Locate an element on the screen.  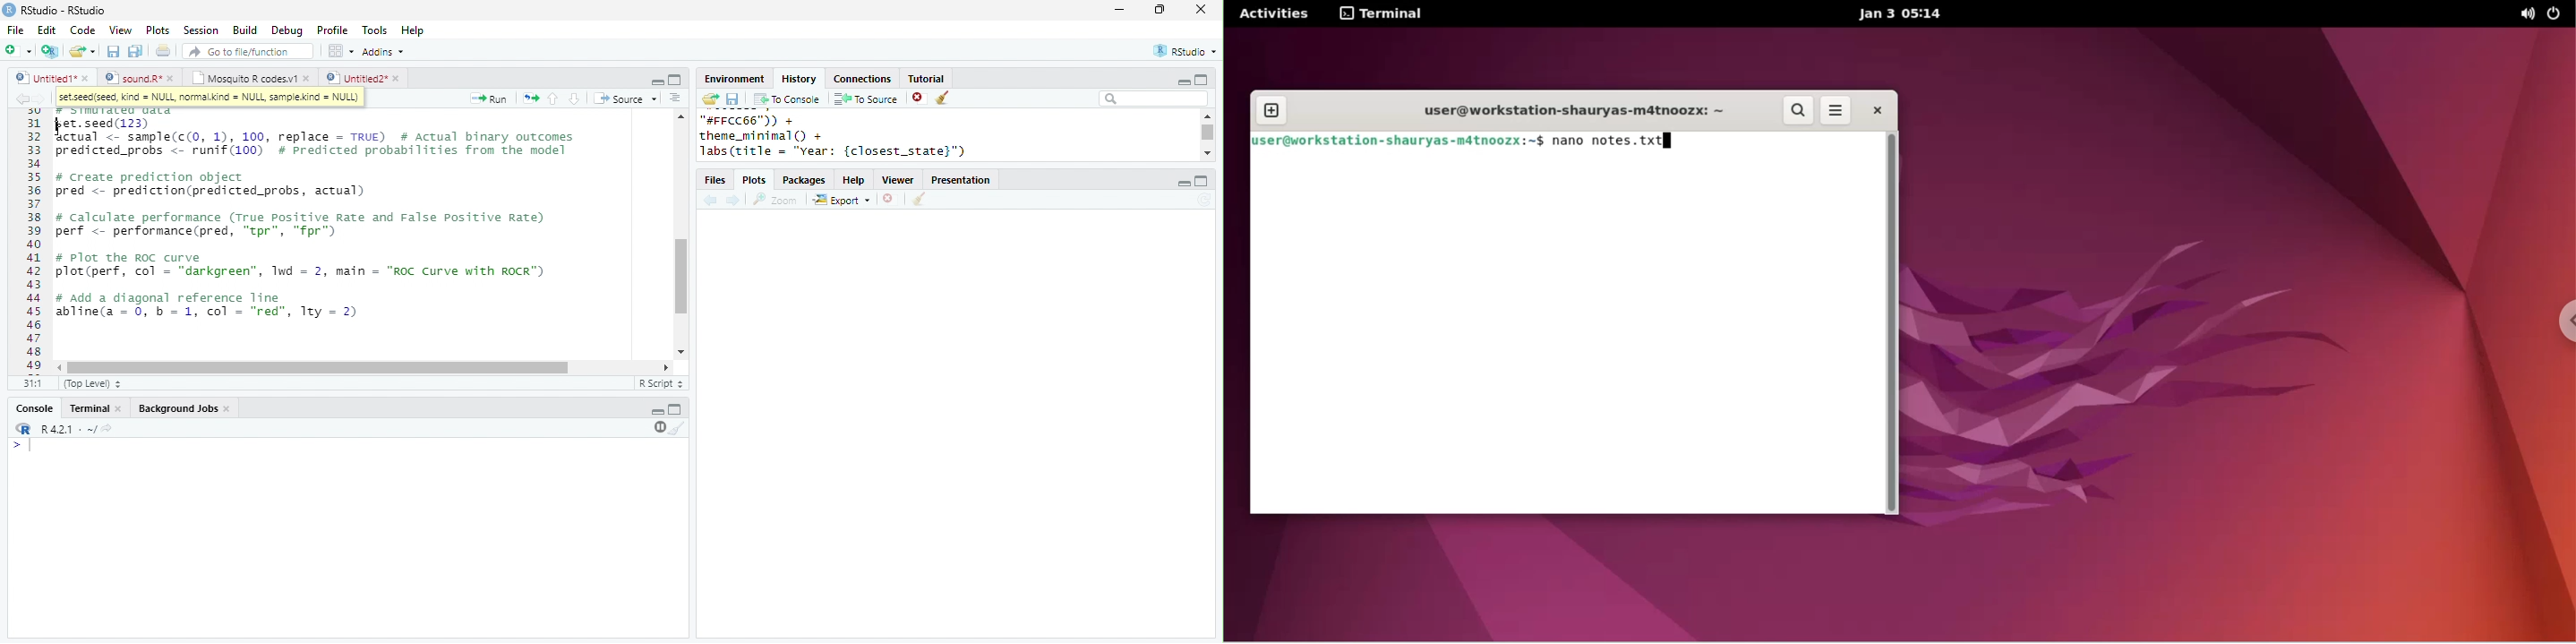
minimize is located at coordinates (1183, 184).